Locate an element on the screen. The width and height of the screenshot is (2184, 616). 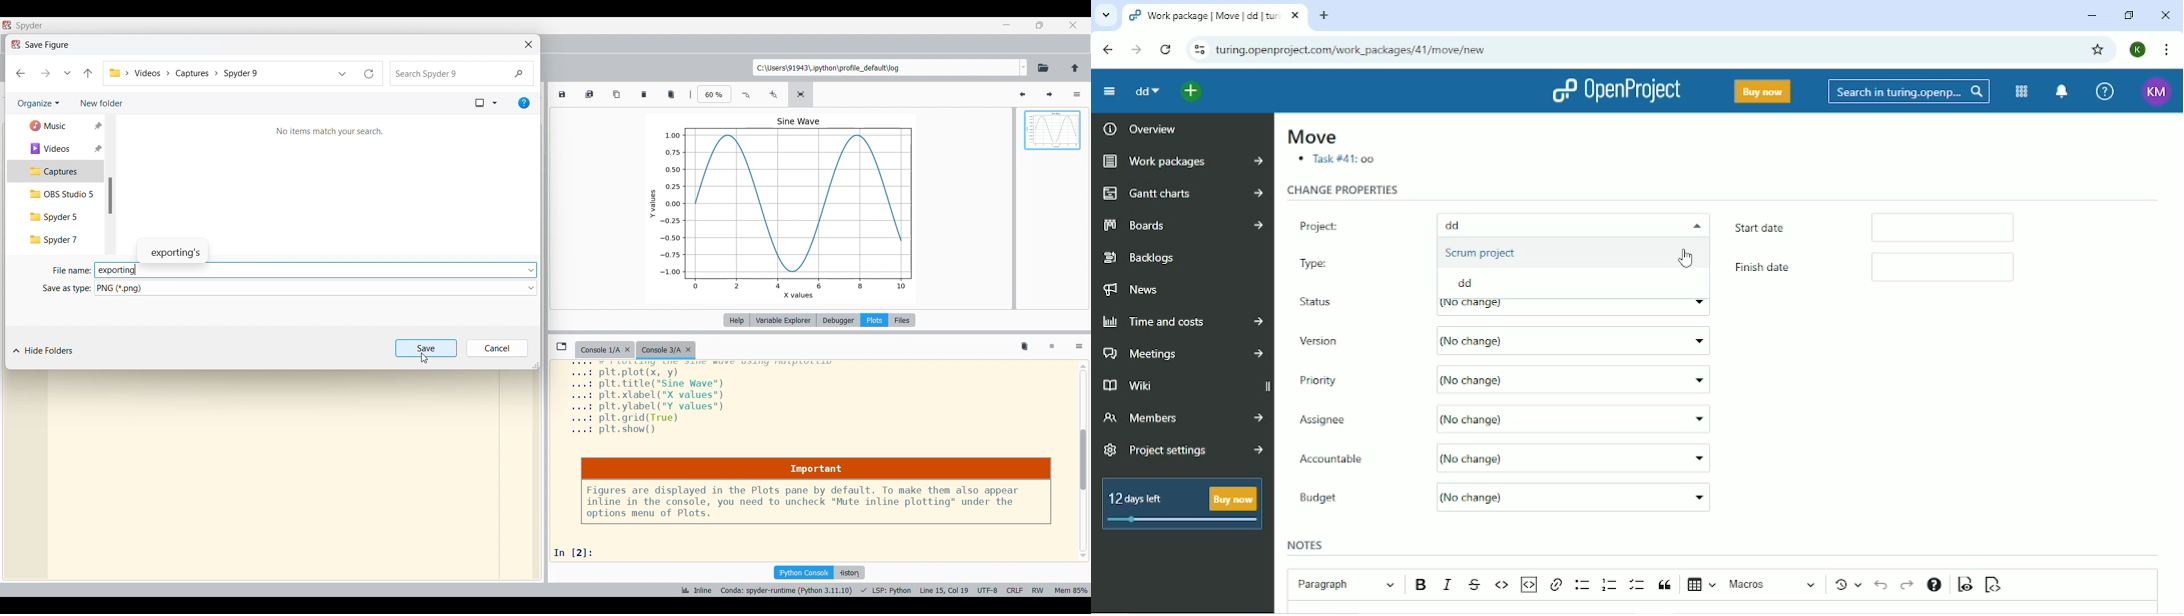
Window title is located at coordinates (41, 45).